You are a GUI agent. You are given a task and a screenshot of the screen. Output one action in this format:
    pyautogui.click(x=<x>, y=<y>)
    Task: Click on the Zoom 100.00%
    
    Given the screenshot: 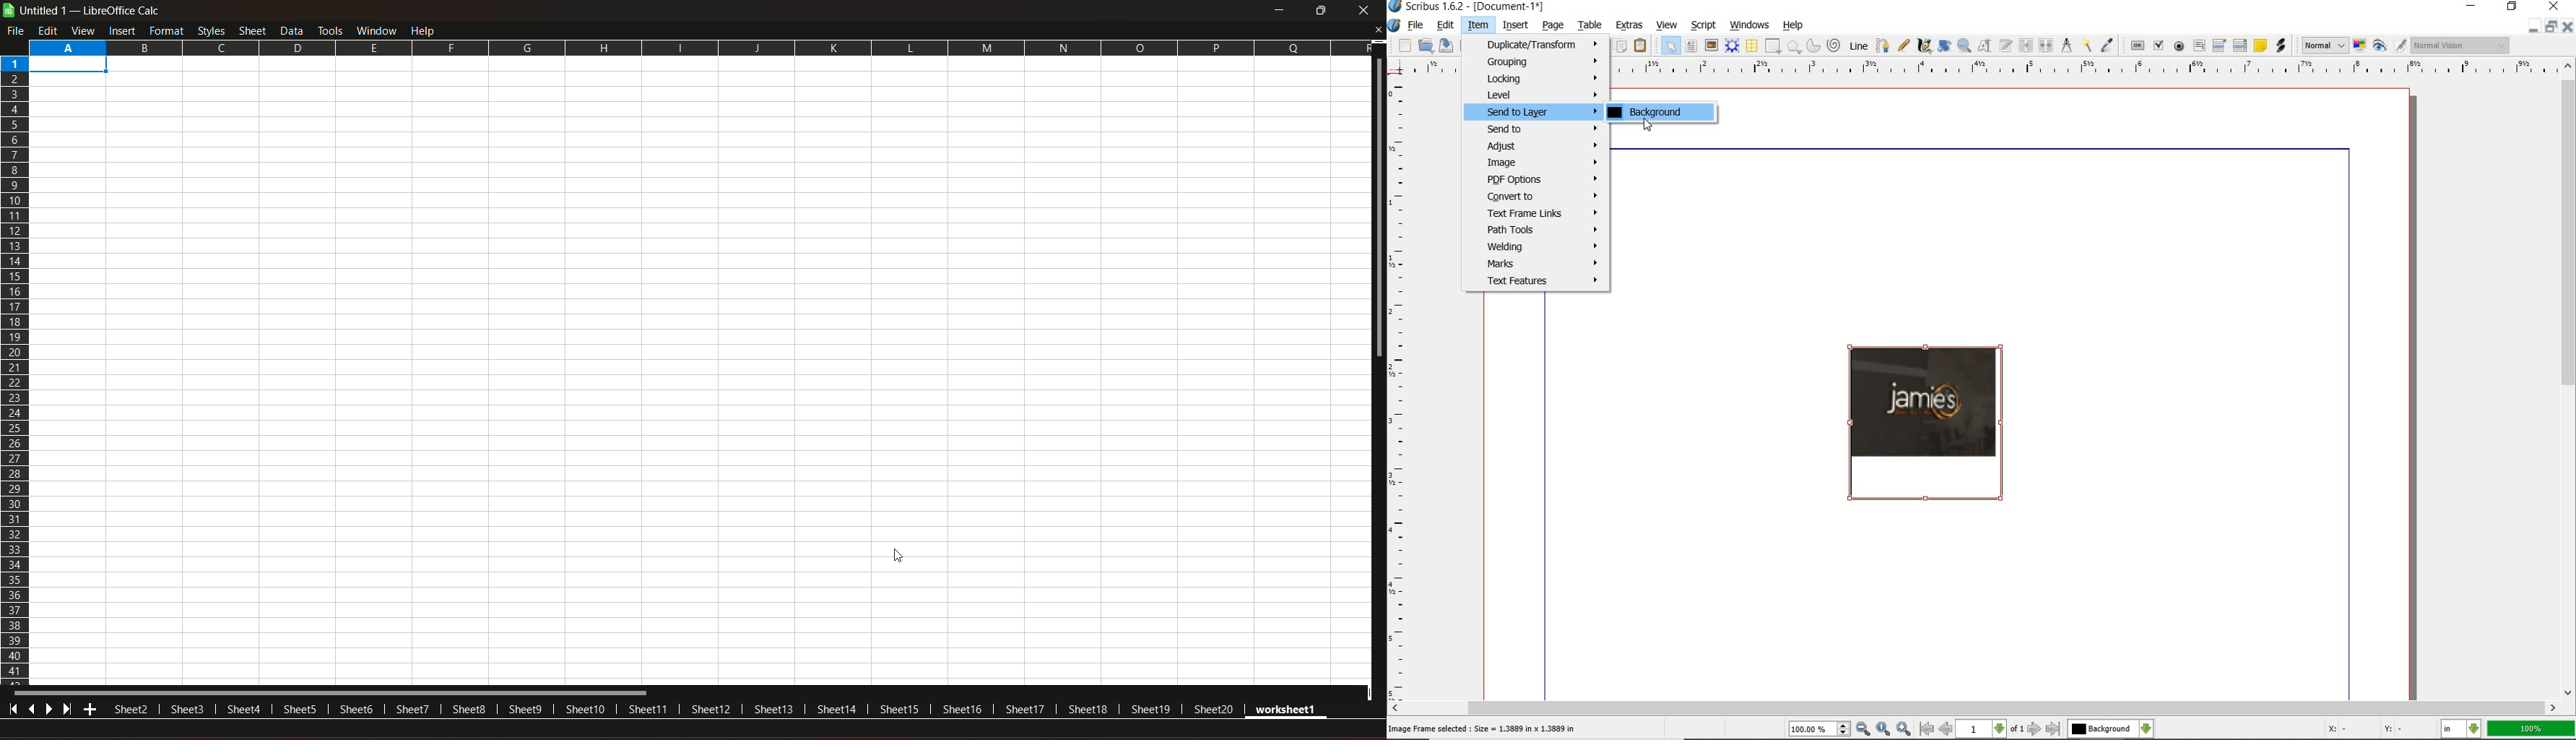 What is the action you would take?
    pyautogui.click(x=1819, y=729)
    